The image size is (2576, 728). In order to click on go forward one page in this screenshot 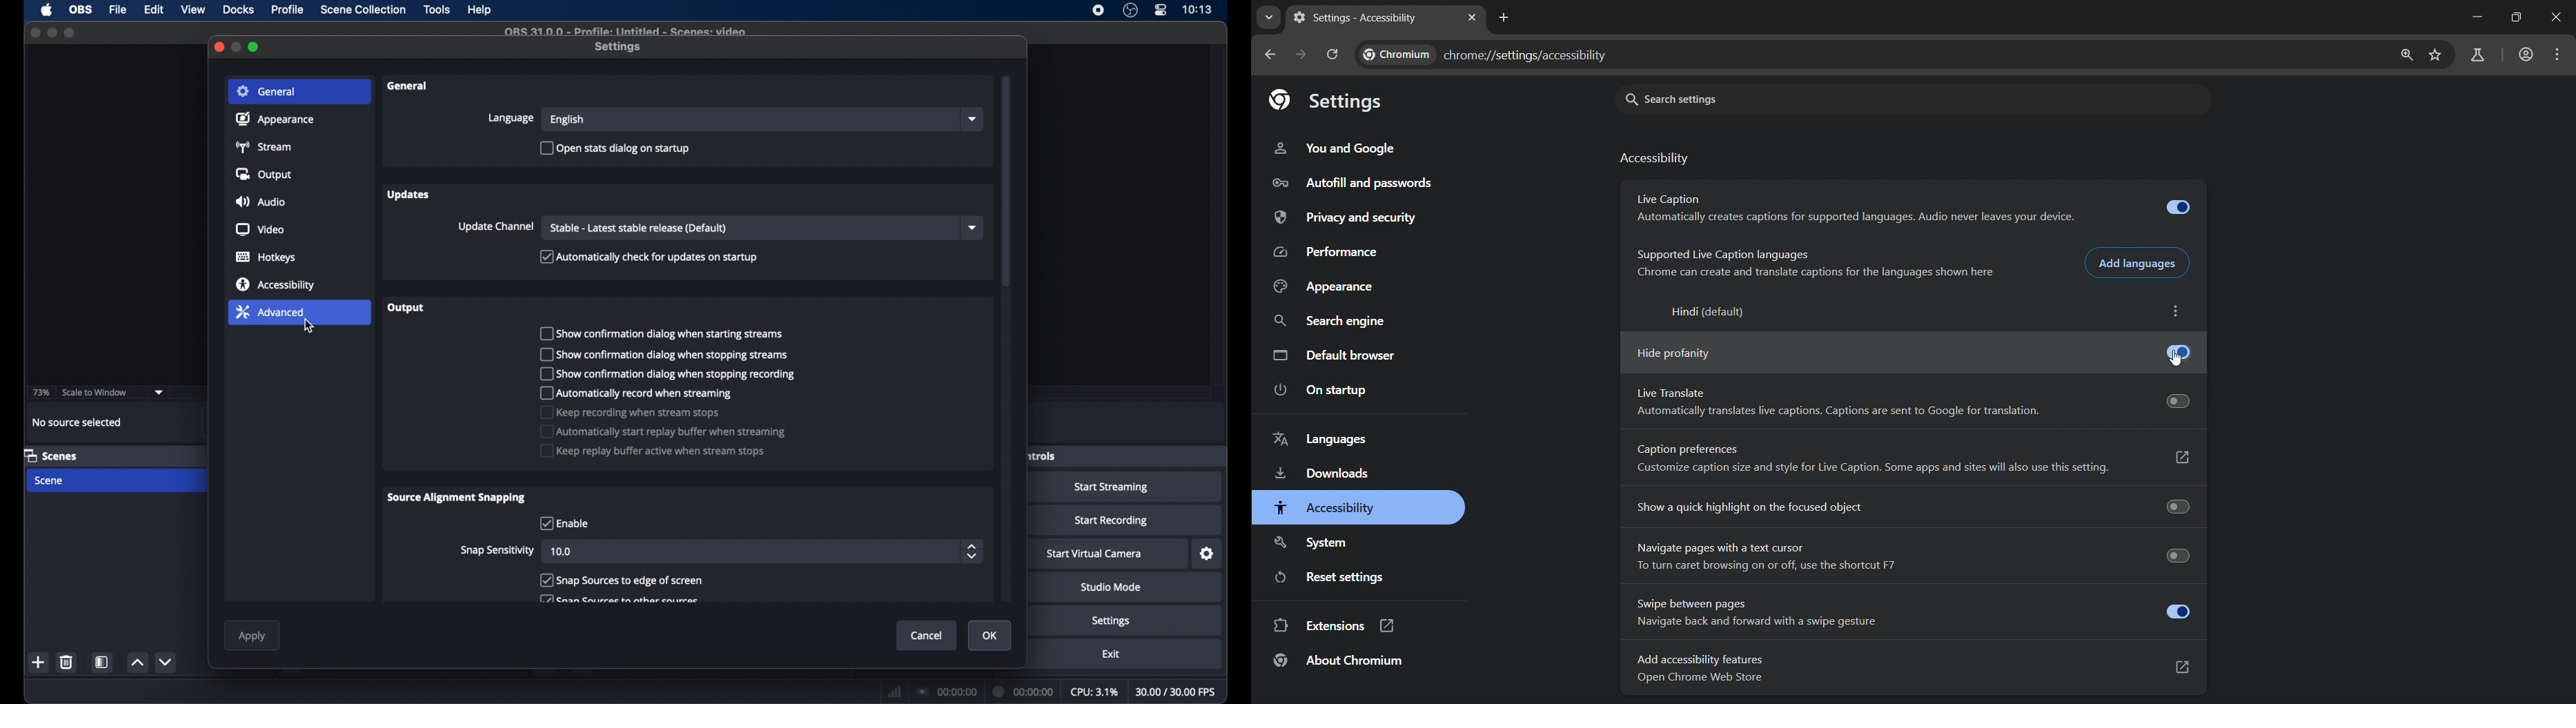, I will do `click(1302, 53)`.